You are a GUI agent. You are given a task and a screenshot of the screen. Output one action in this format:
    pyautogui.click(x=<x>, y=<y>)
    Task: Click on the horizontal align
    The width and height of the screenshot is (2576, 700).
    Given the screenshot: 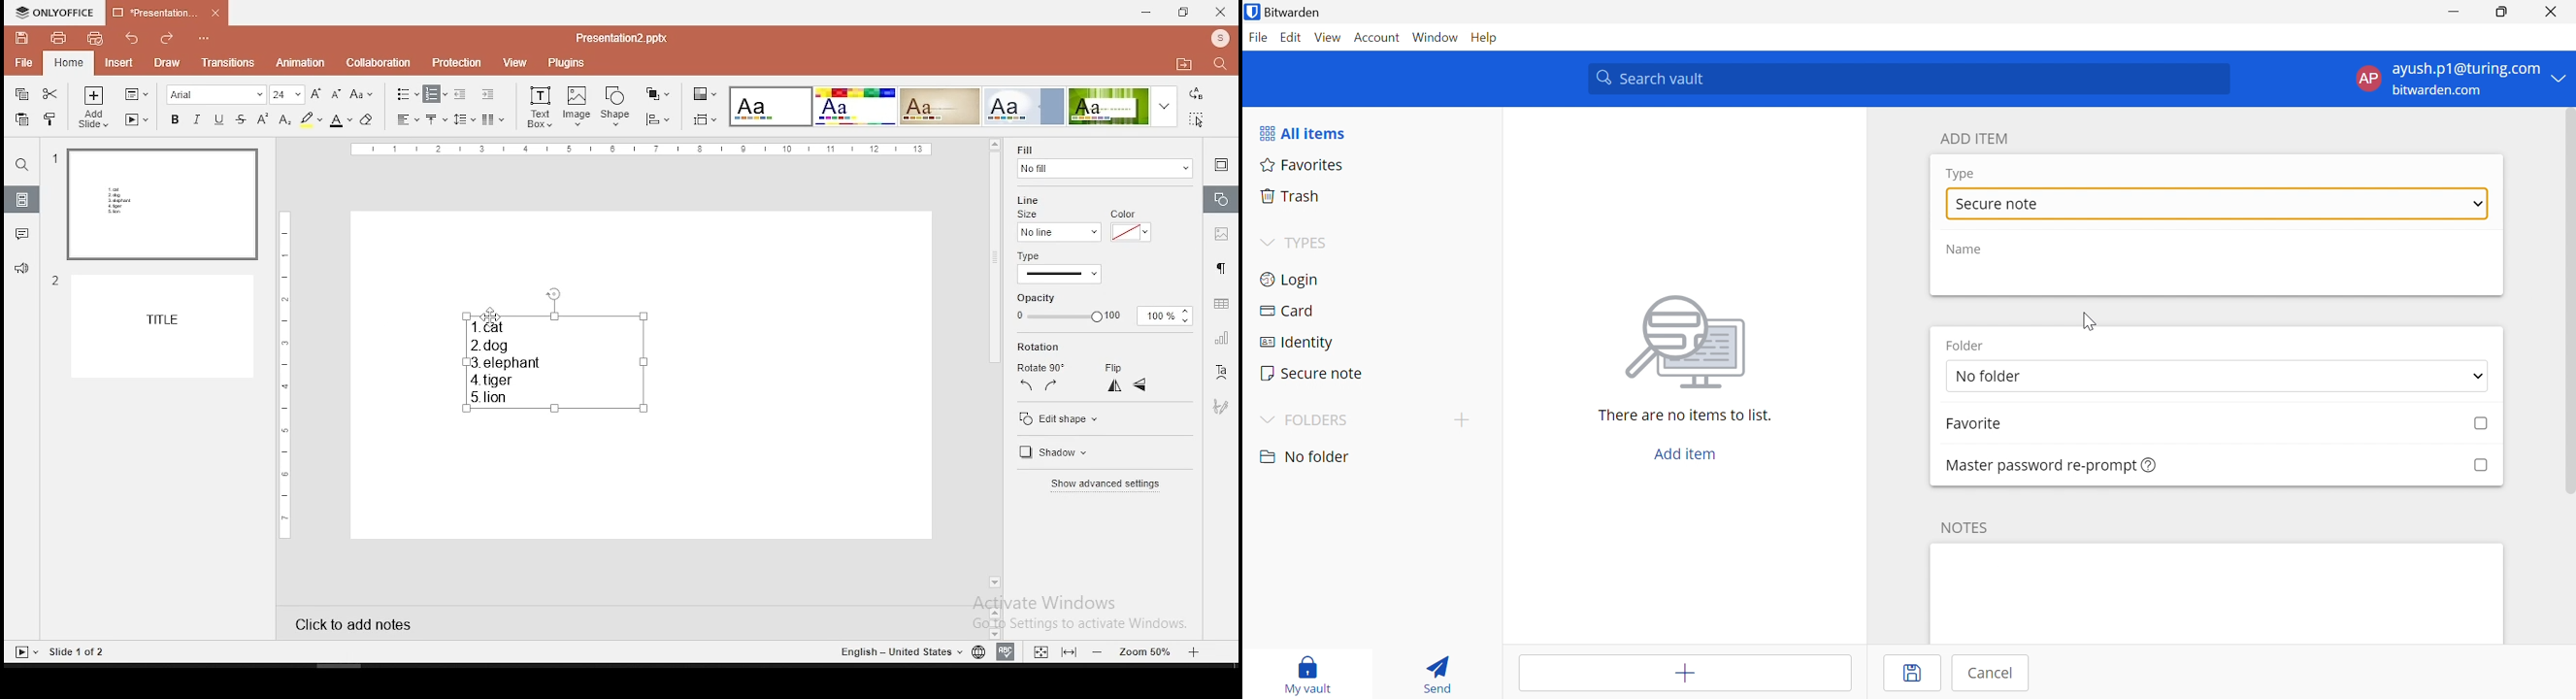 What is the action you would take?
    pyautogui.click(x=407, y=120)
    